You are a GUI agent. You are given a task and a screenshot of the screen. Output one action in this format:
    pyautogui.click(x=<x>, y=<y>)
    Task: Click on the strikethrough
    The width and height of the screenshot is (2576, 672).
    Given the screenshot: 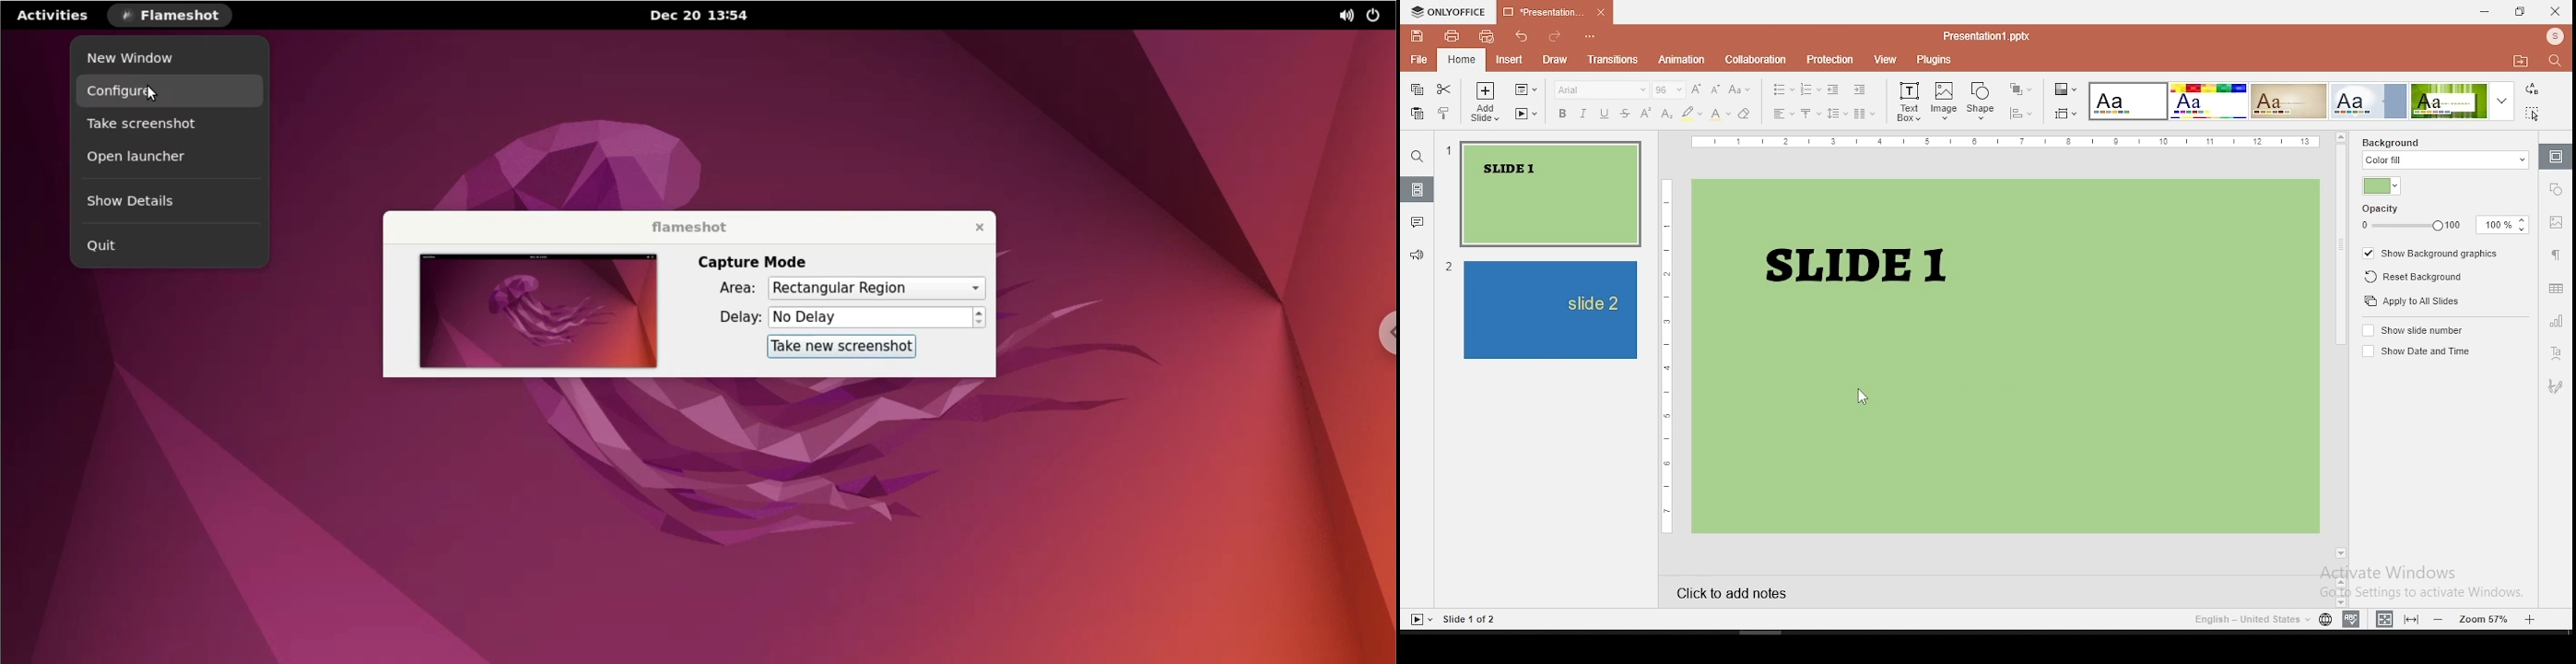 What is the action you would take?
    pyautogui.click(x=1625, y=113)
    